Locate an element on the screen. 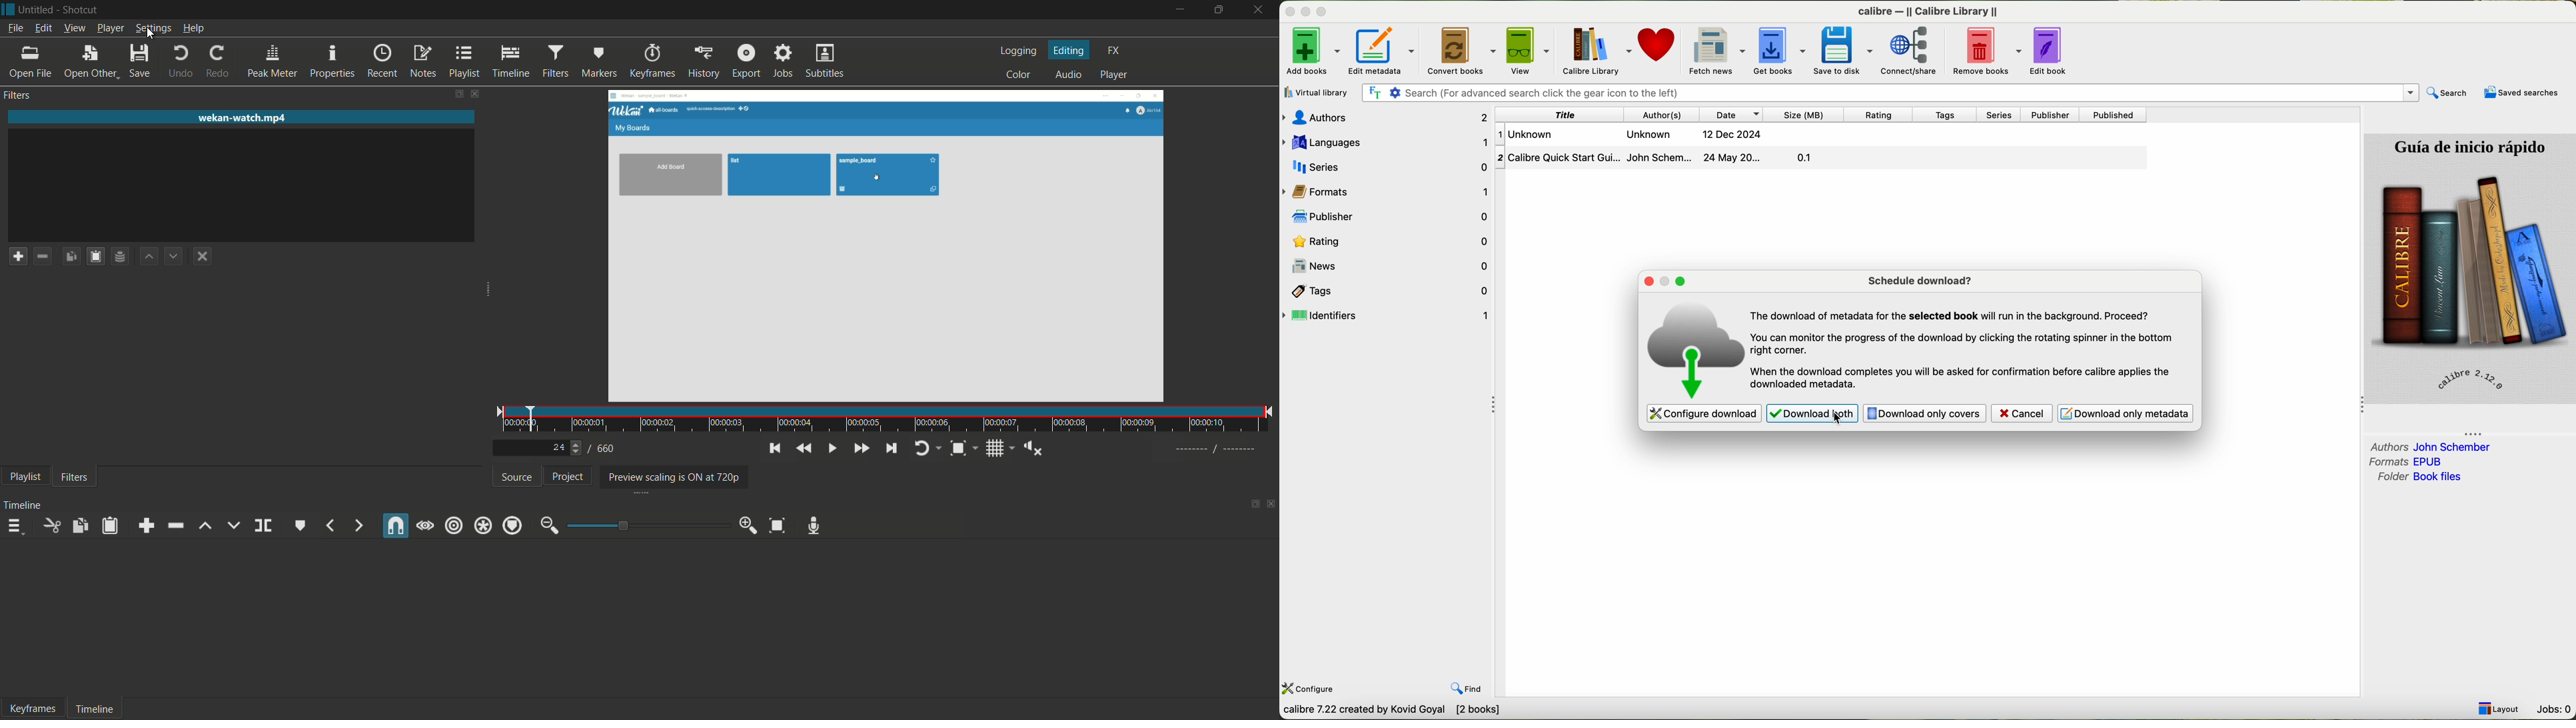  toggle play or pause is located at coordinates (833, 449).